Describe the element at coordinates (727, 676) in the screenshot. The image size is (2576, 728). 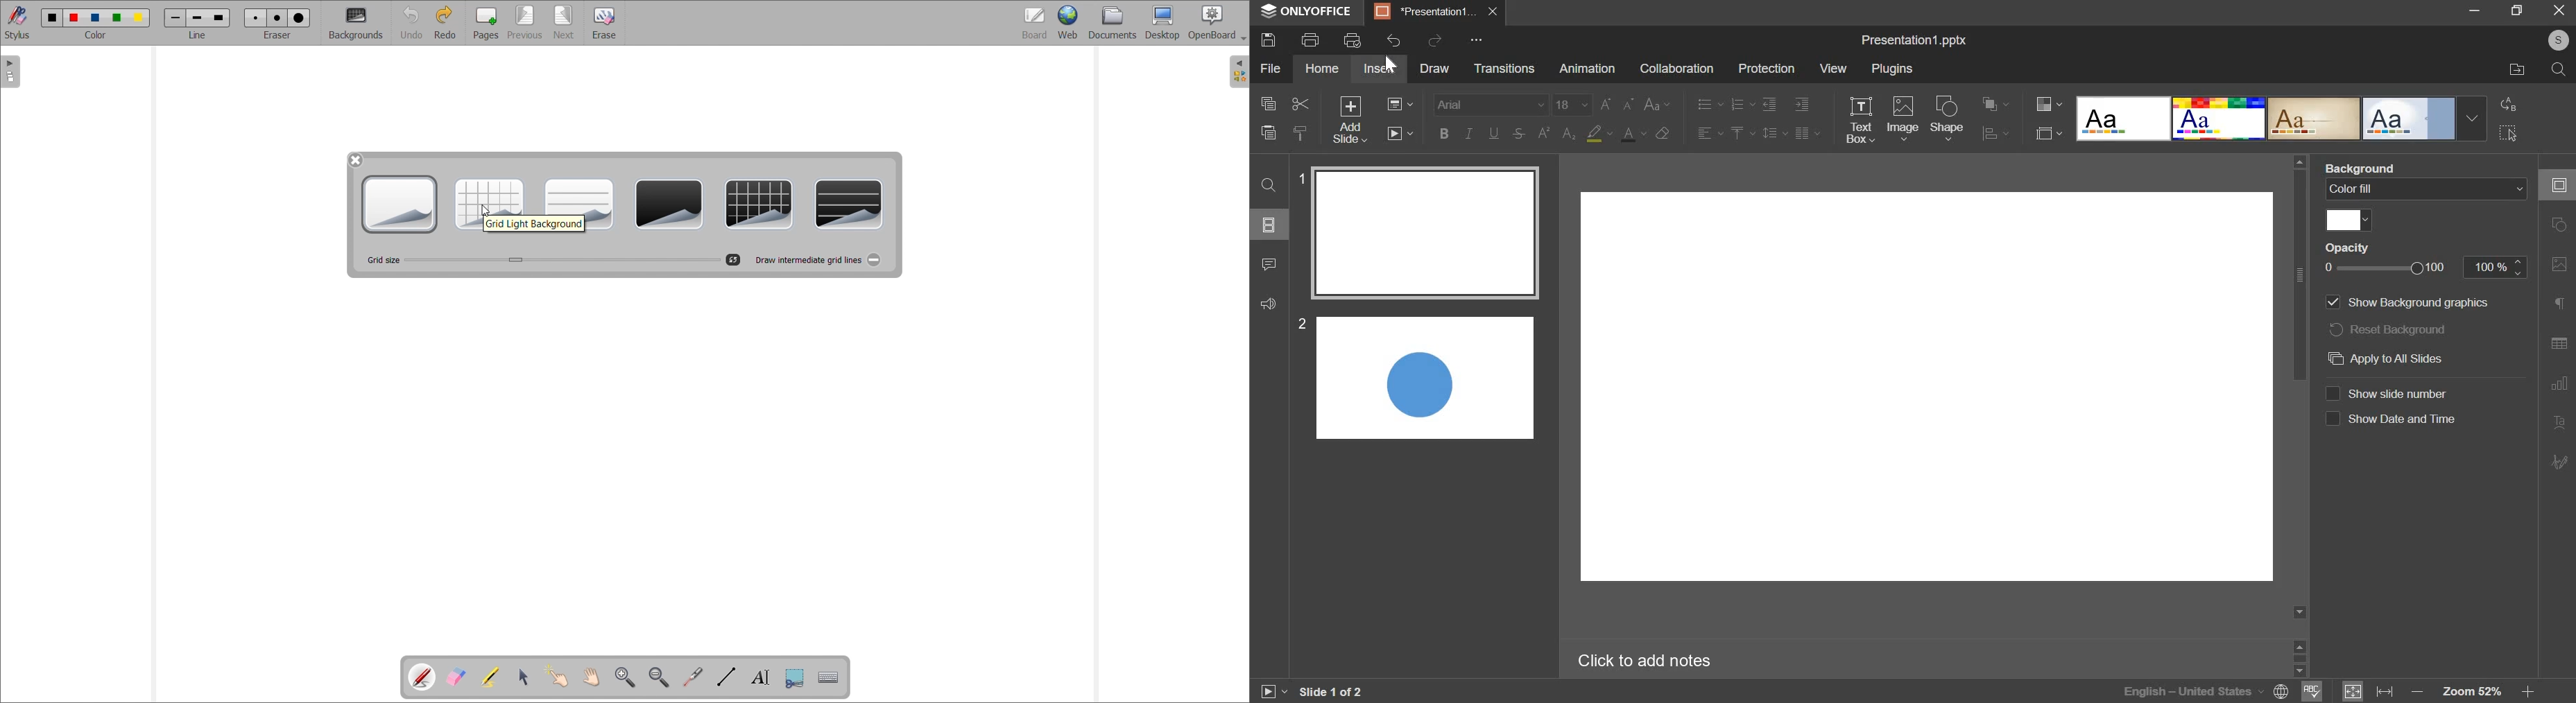
I see `Draw lines` at that location.